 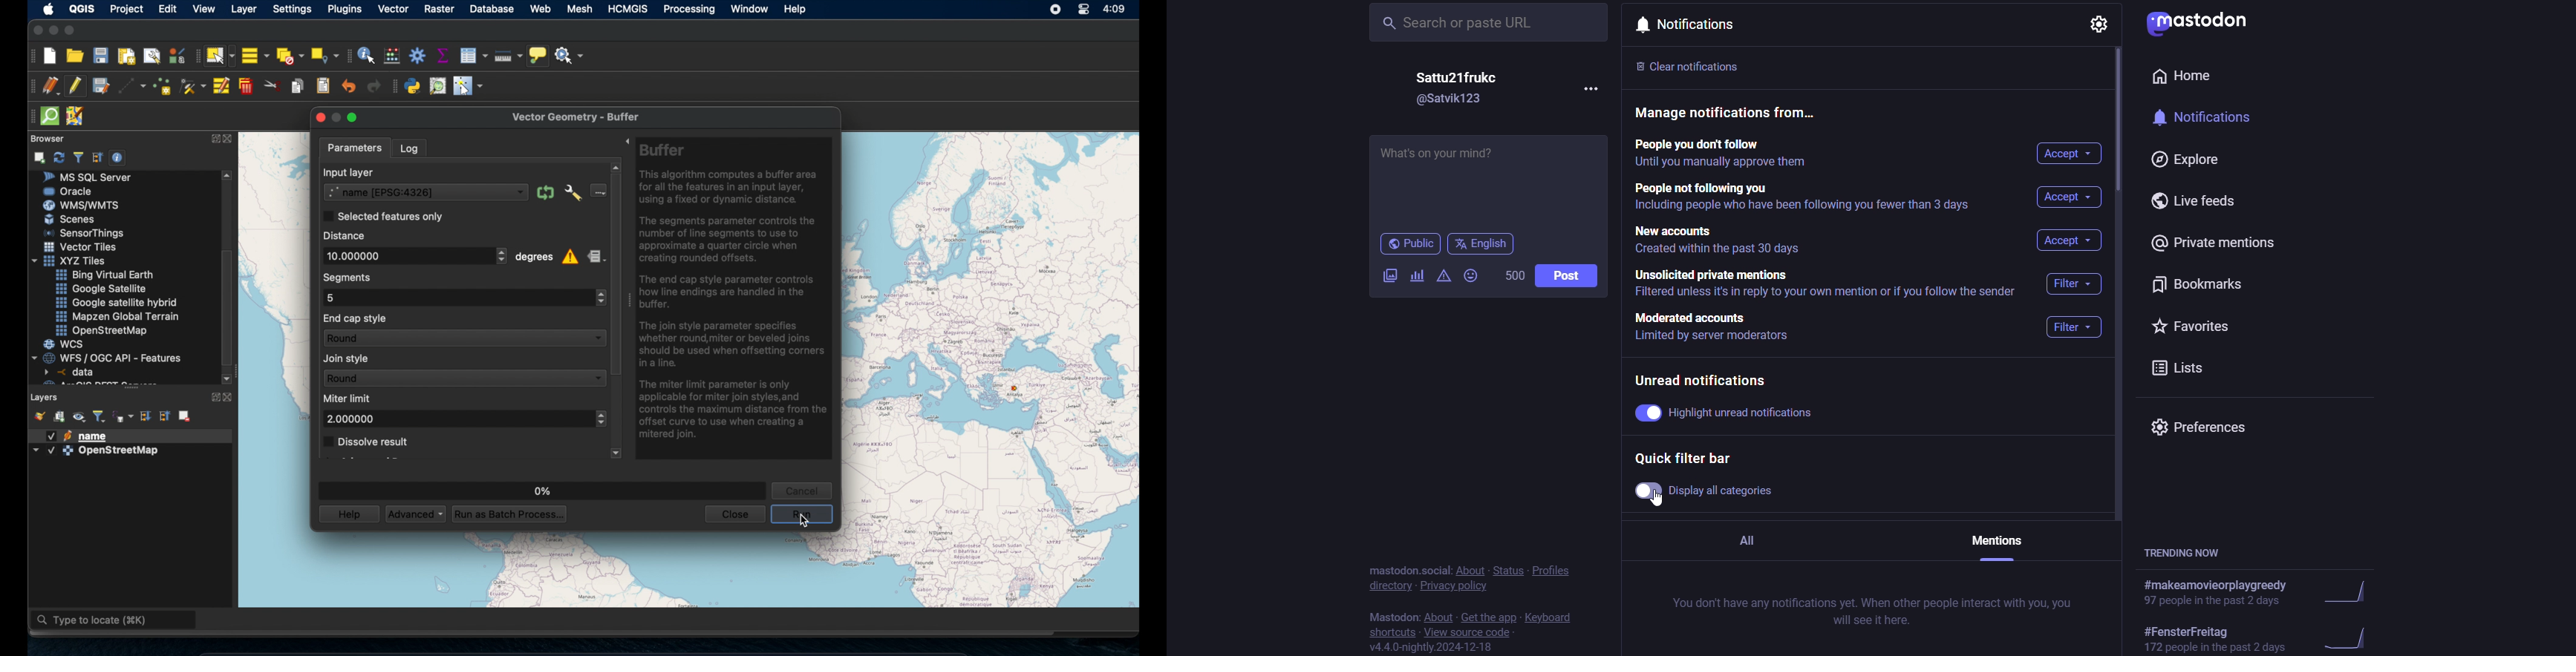 I want to click on Emojis, so click(x=1470, y=275).